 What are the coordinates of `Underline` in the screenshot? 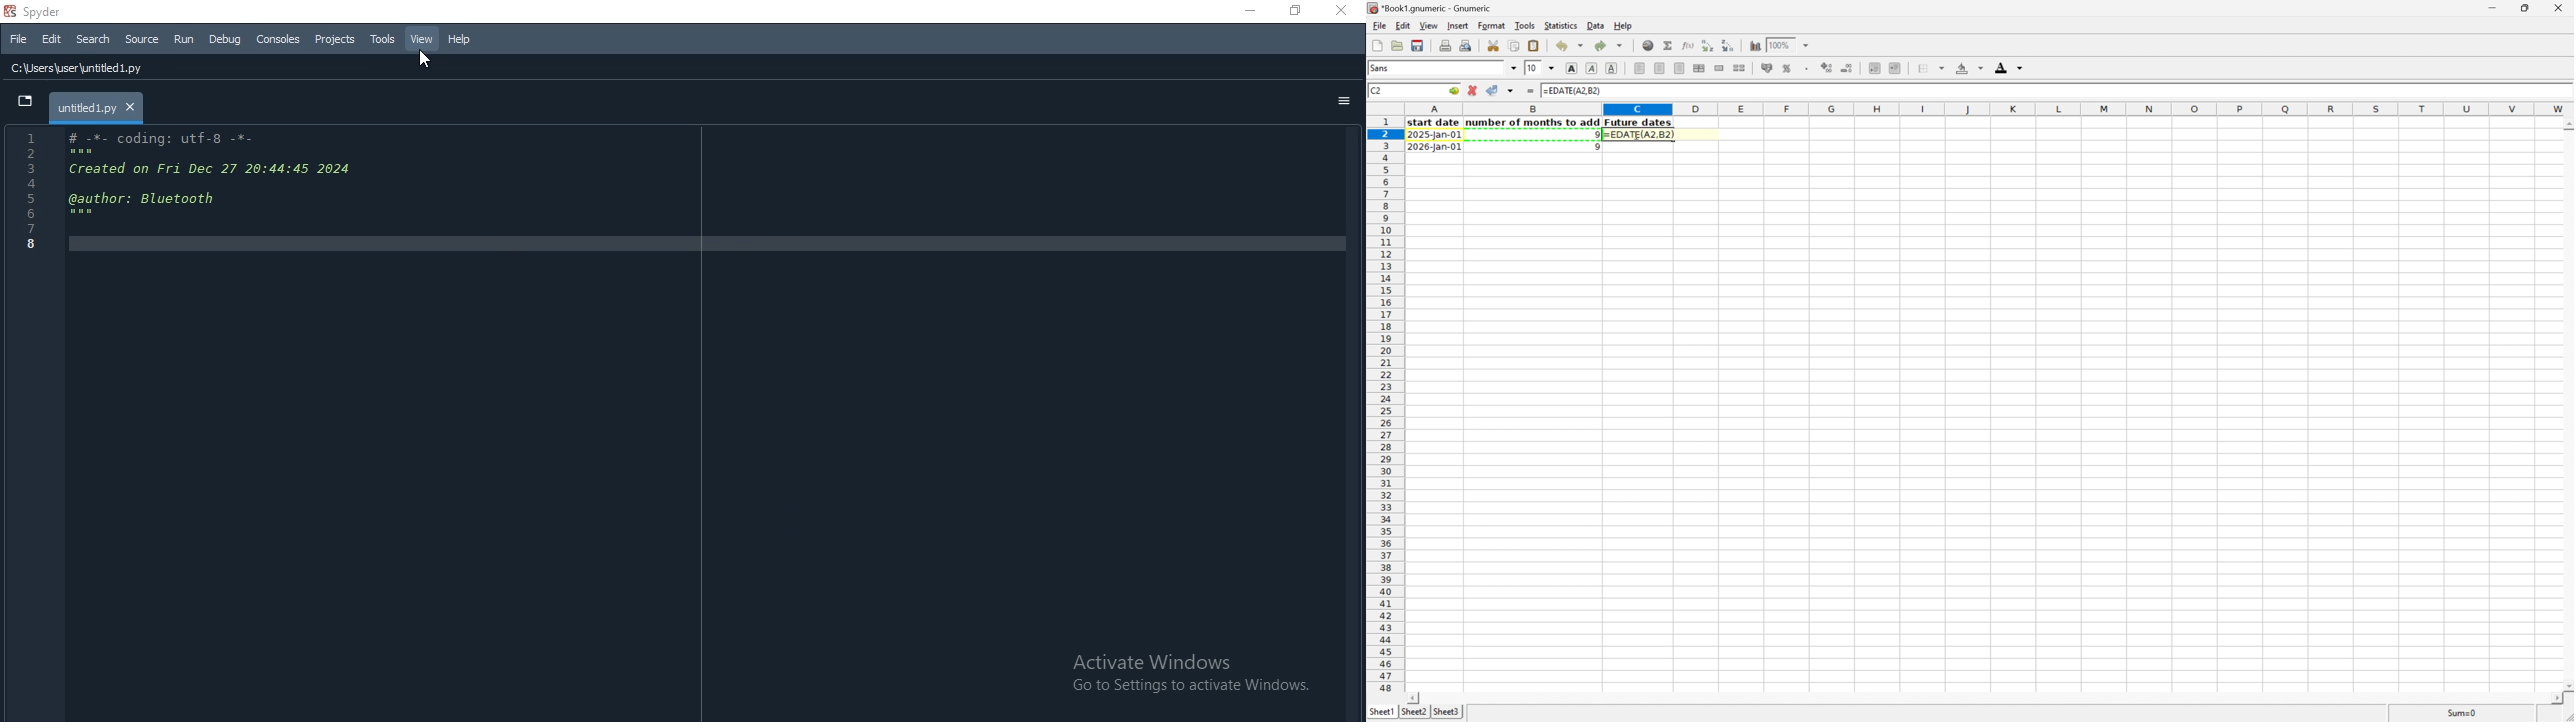 It's located at (1613, 68).